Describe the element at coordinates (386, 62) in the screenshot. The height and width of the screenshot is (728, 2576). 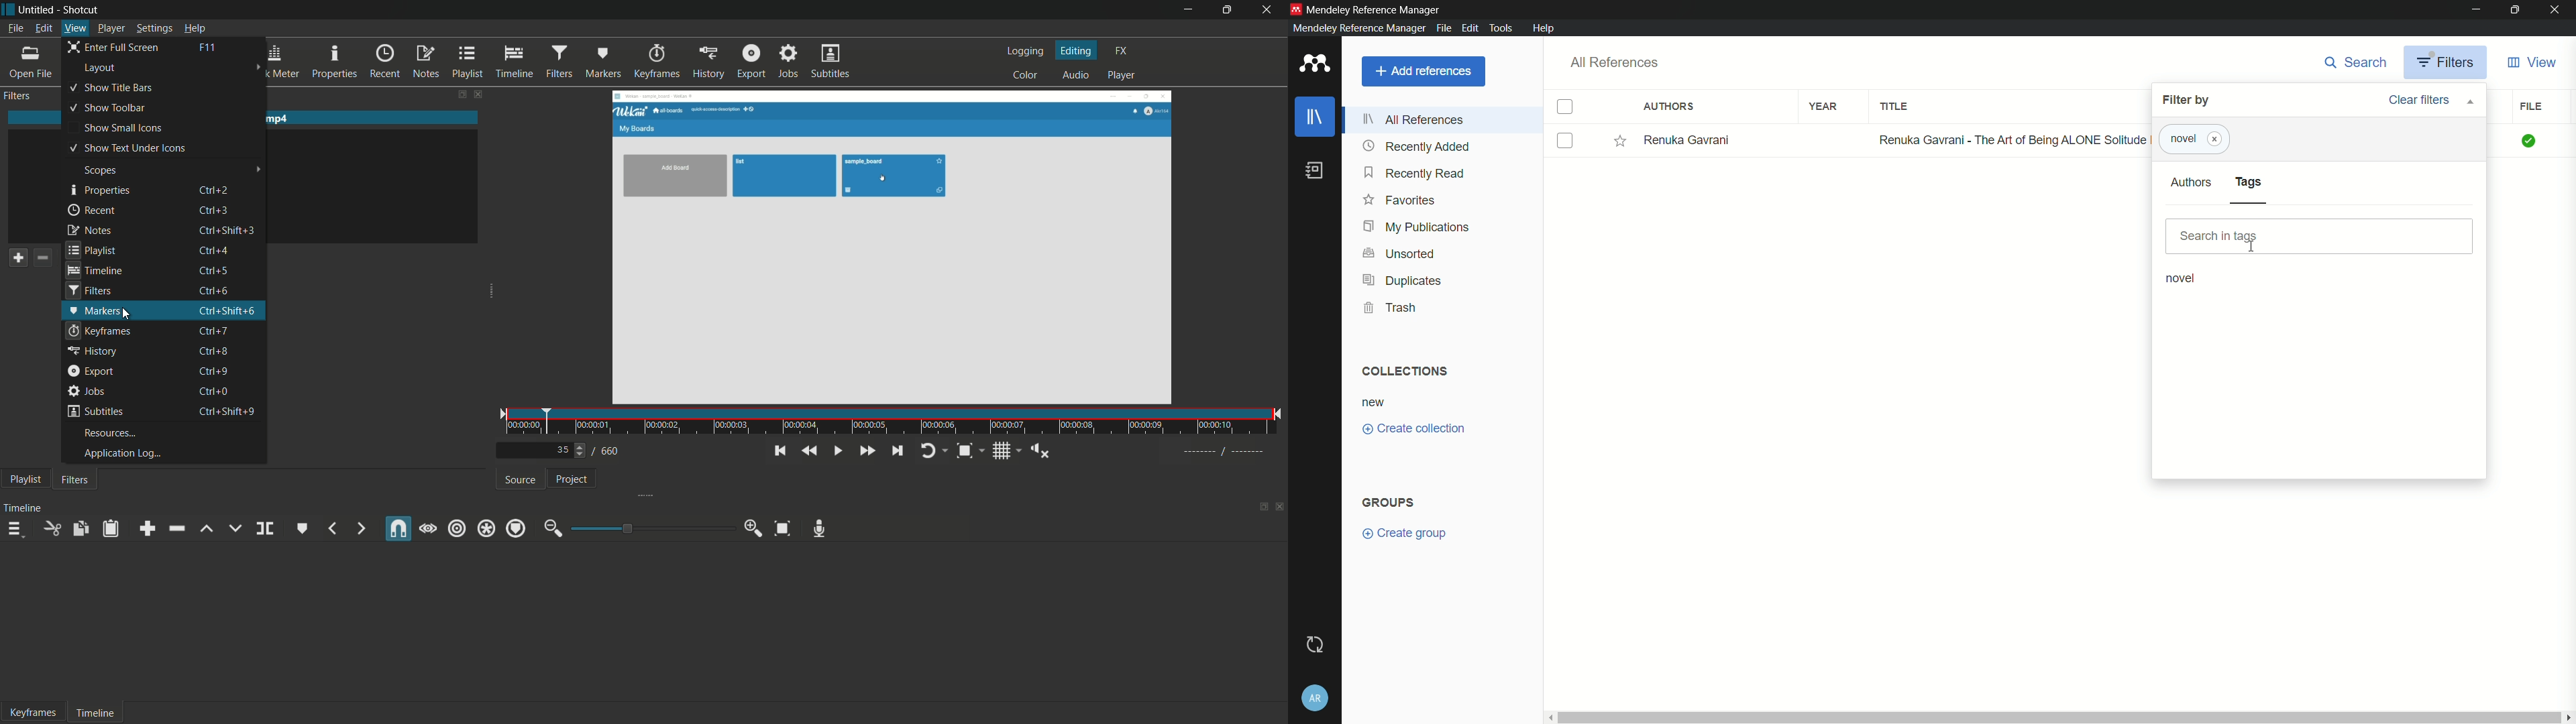
I see `recent` at that location.